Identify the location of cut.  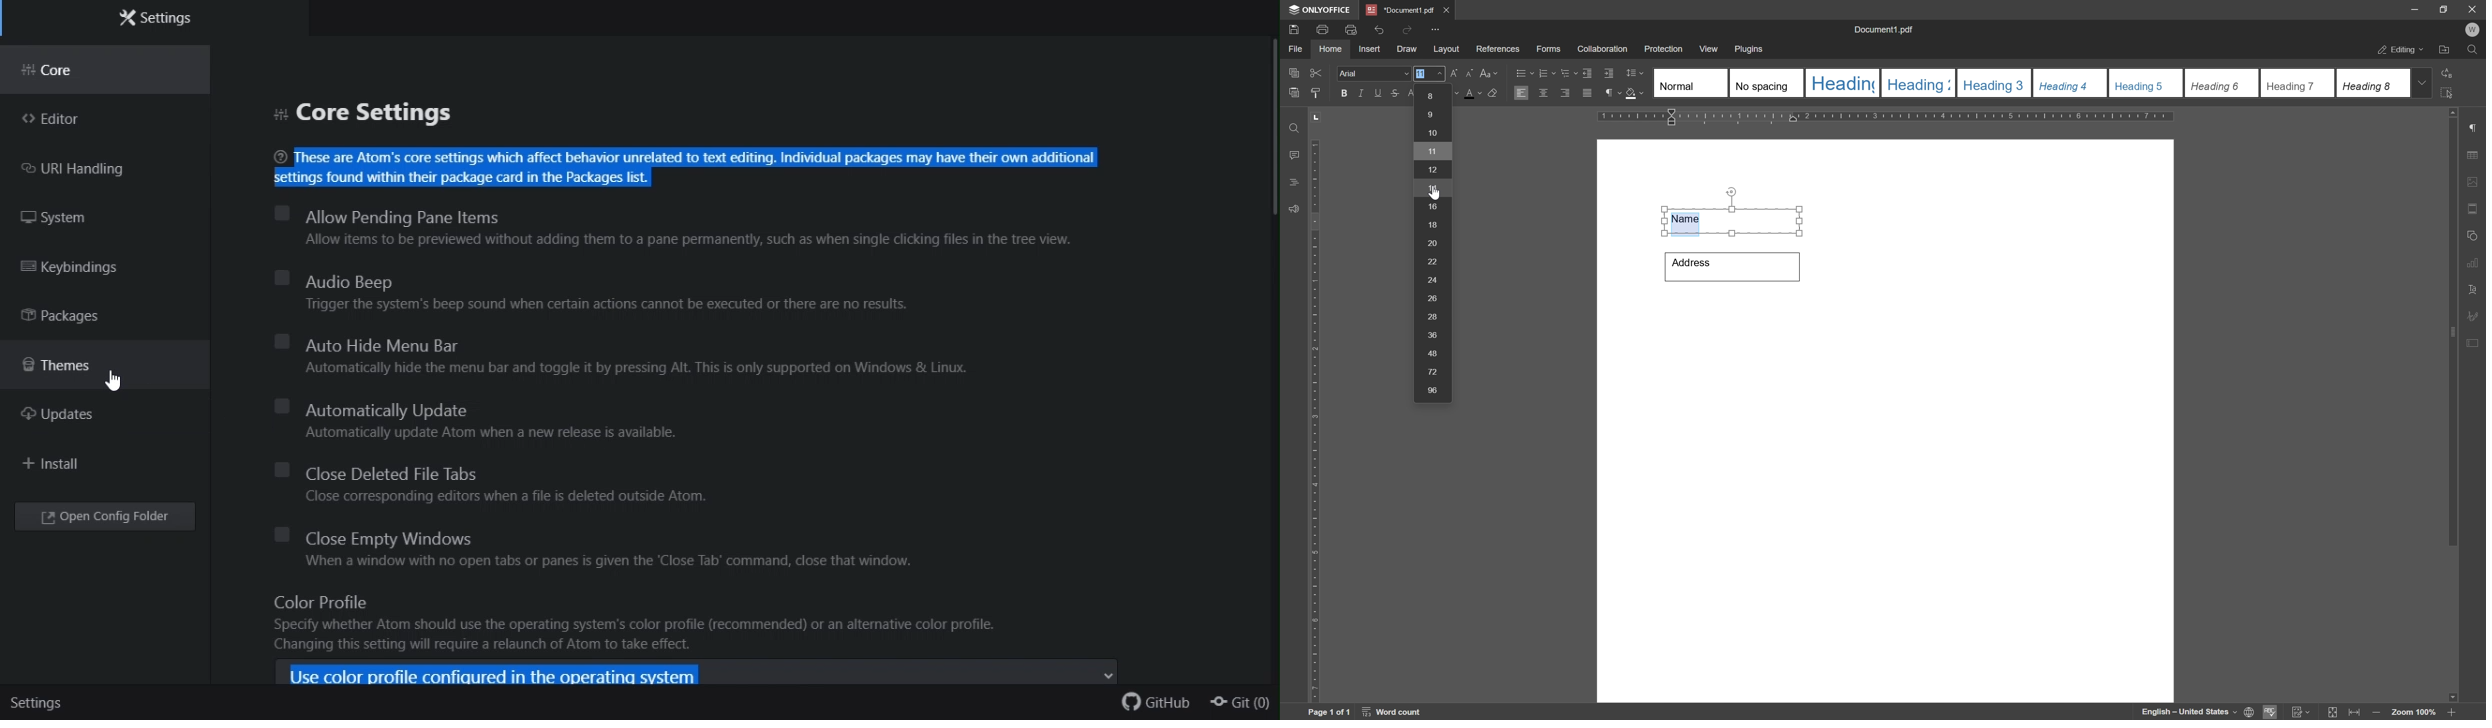
(1315, 72).